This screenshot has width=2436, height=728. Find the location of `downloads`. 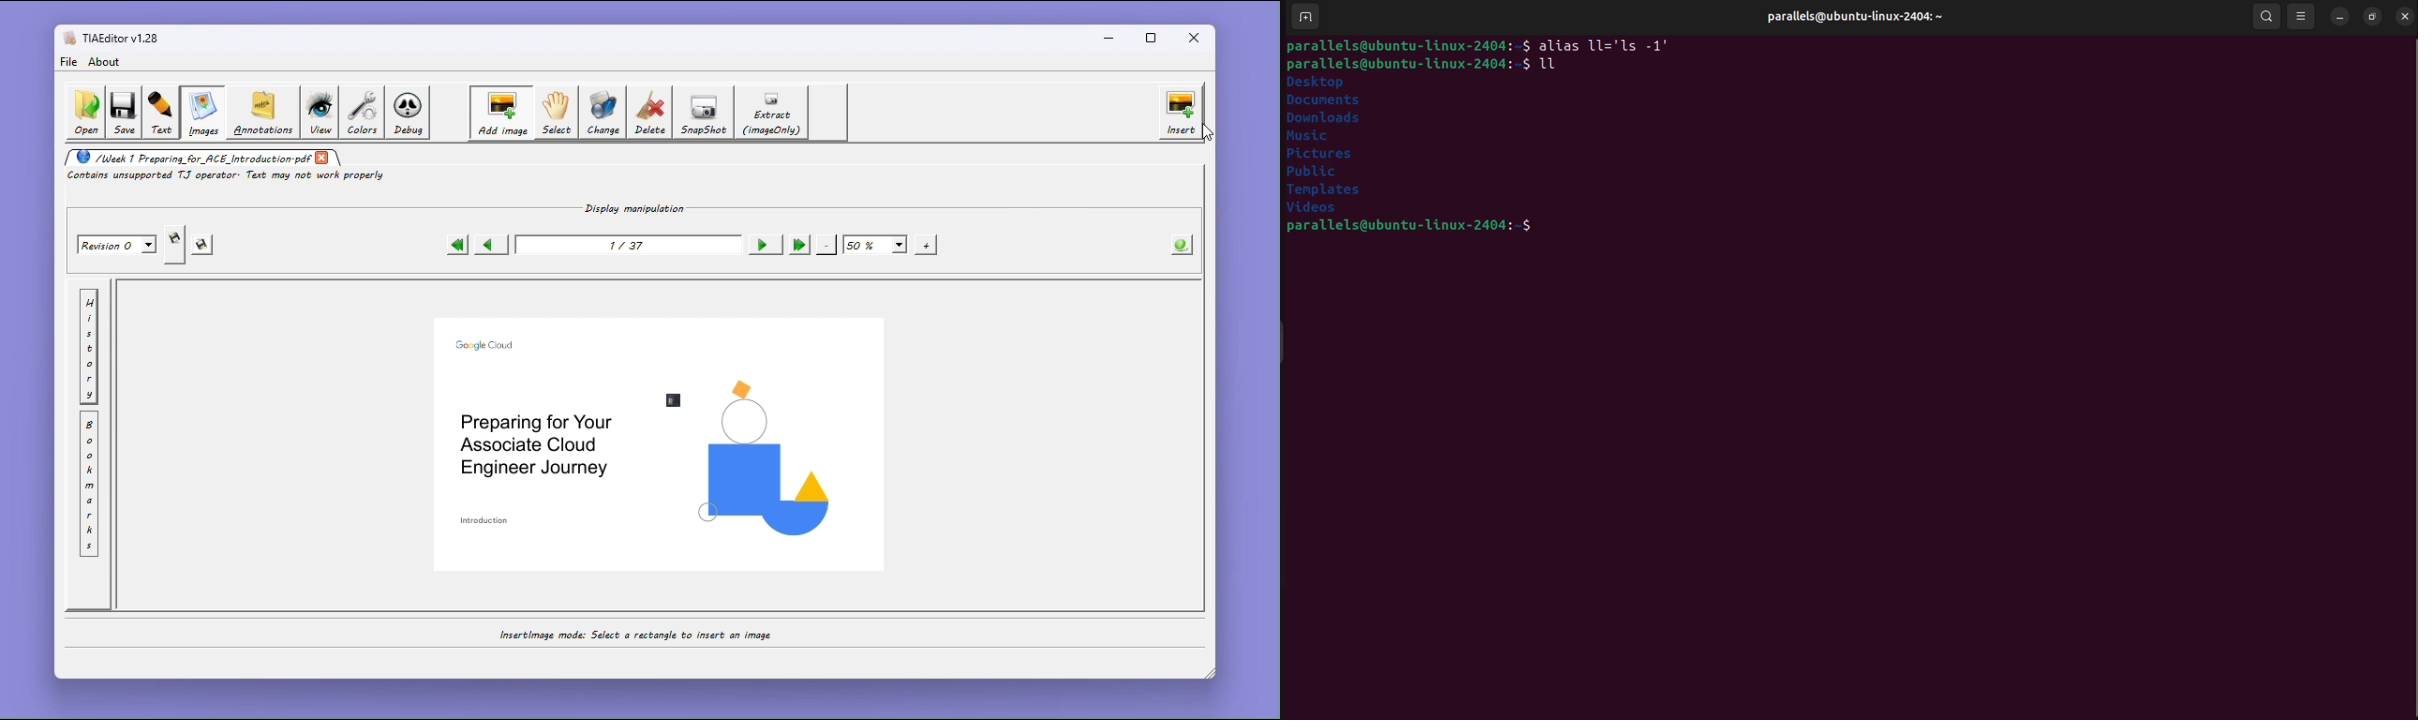

downloads is located at coordinates (1330, 119).